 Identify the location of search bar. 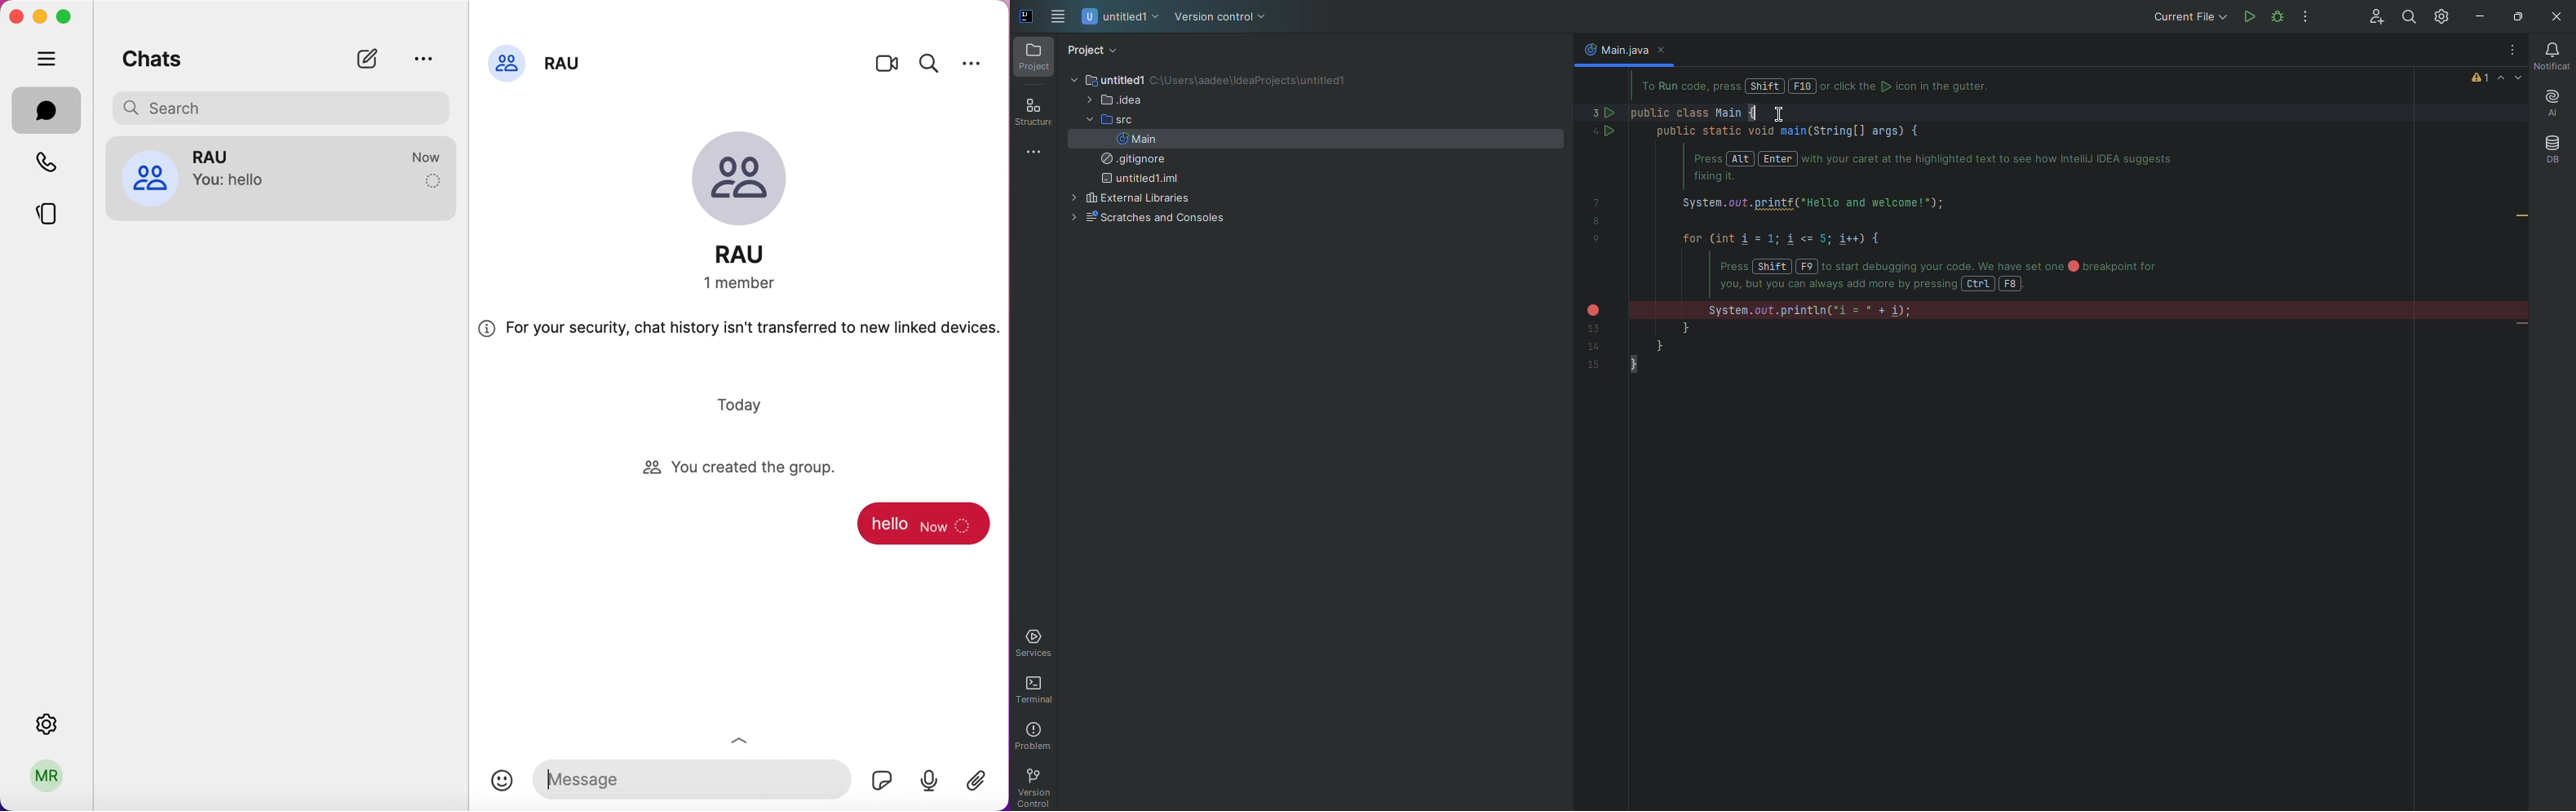
(285, 106).